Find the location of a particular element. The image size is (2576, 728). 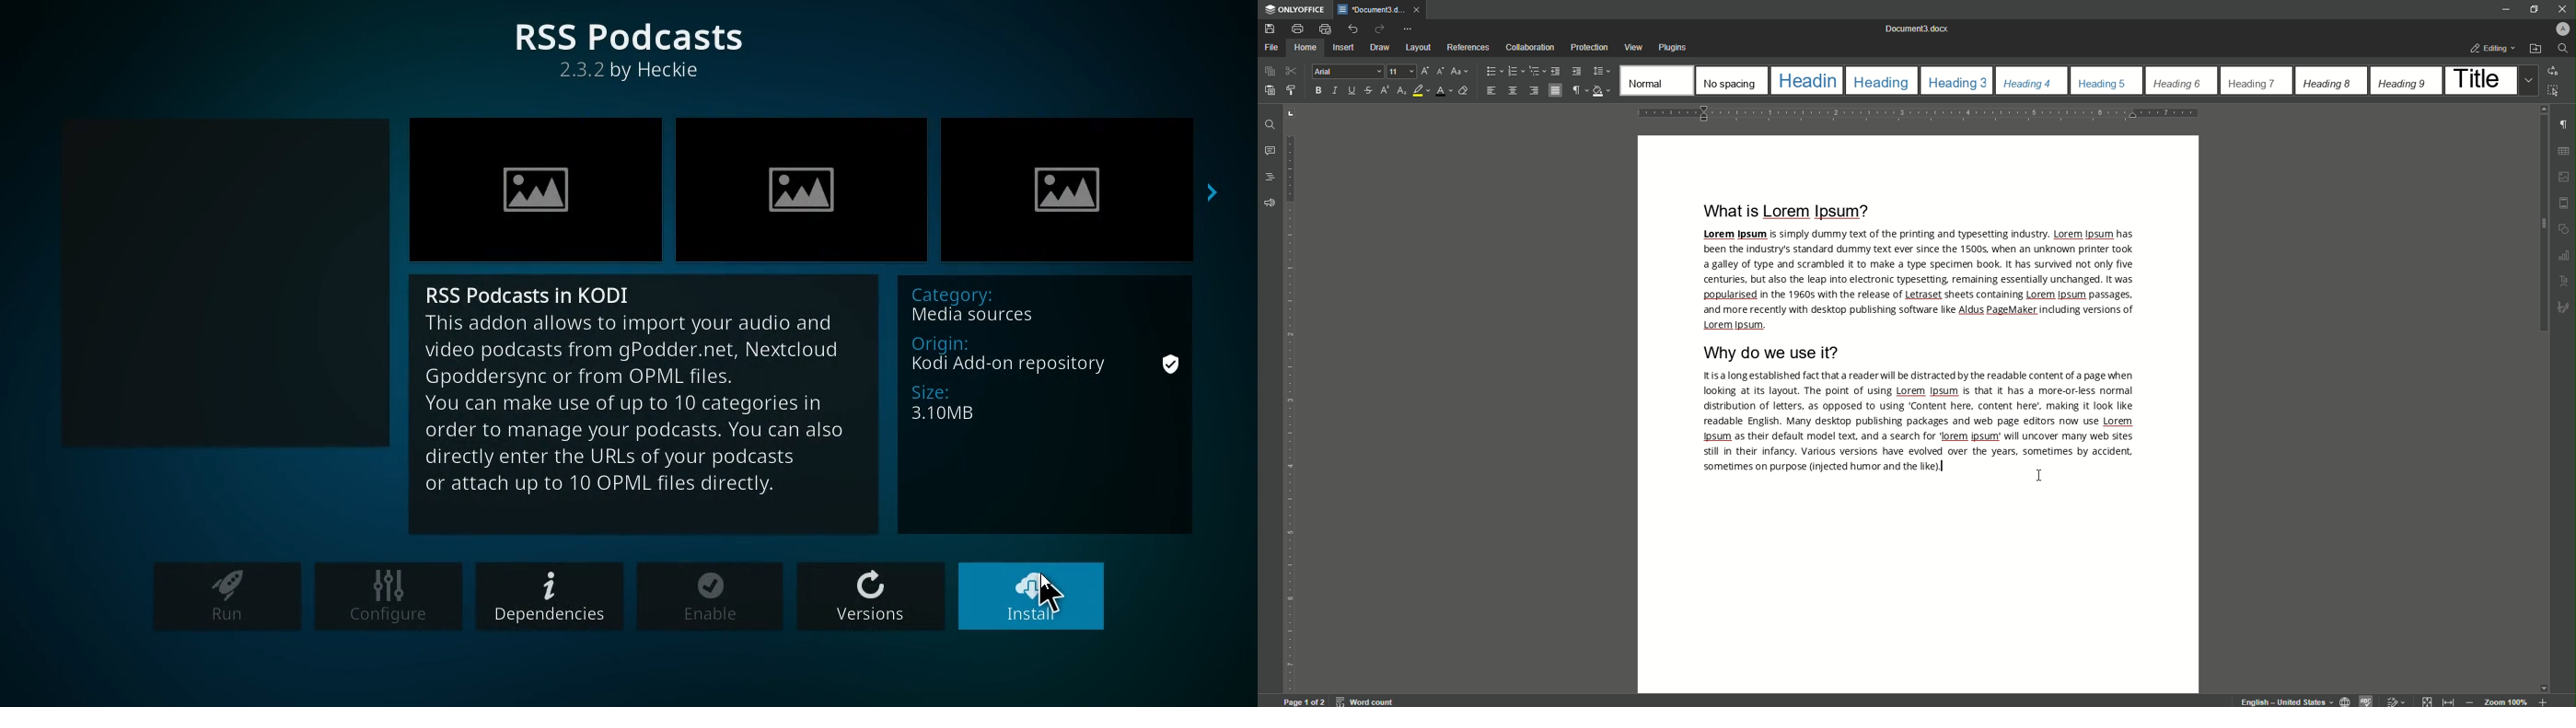

globe is located at coordinates (2345, 700).